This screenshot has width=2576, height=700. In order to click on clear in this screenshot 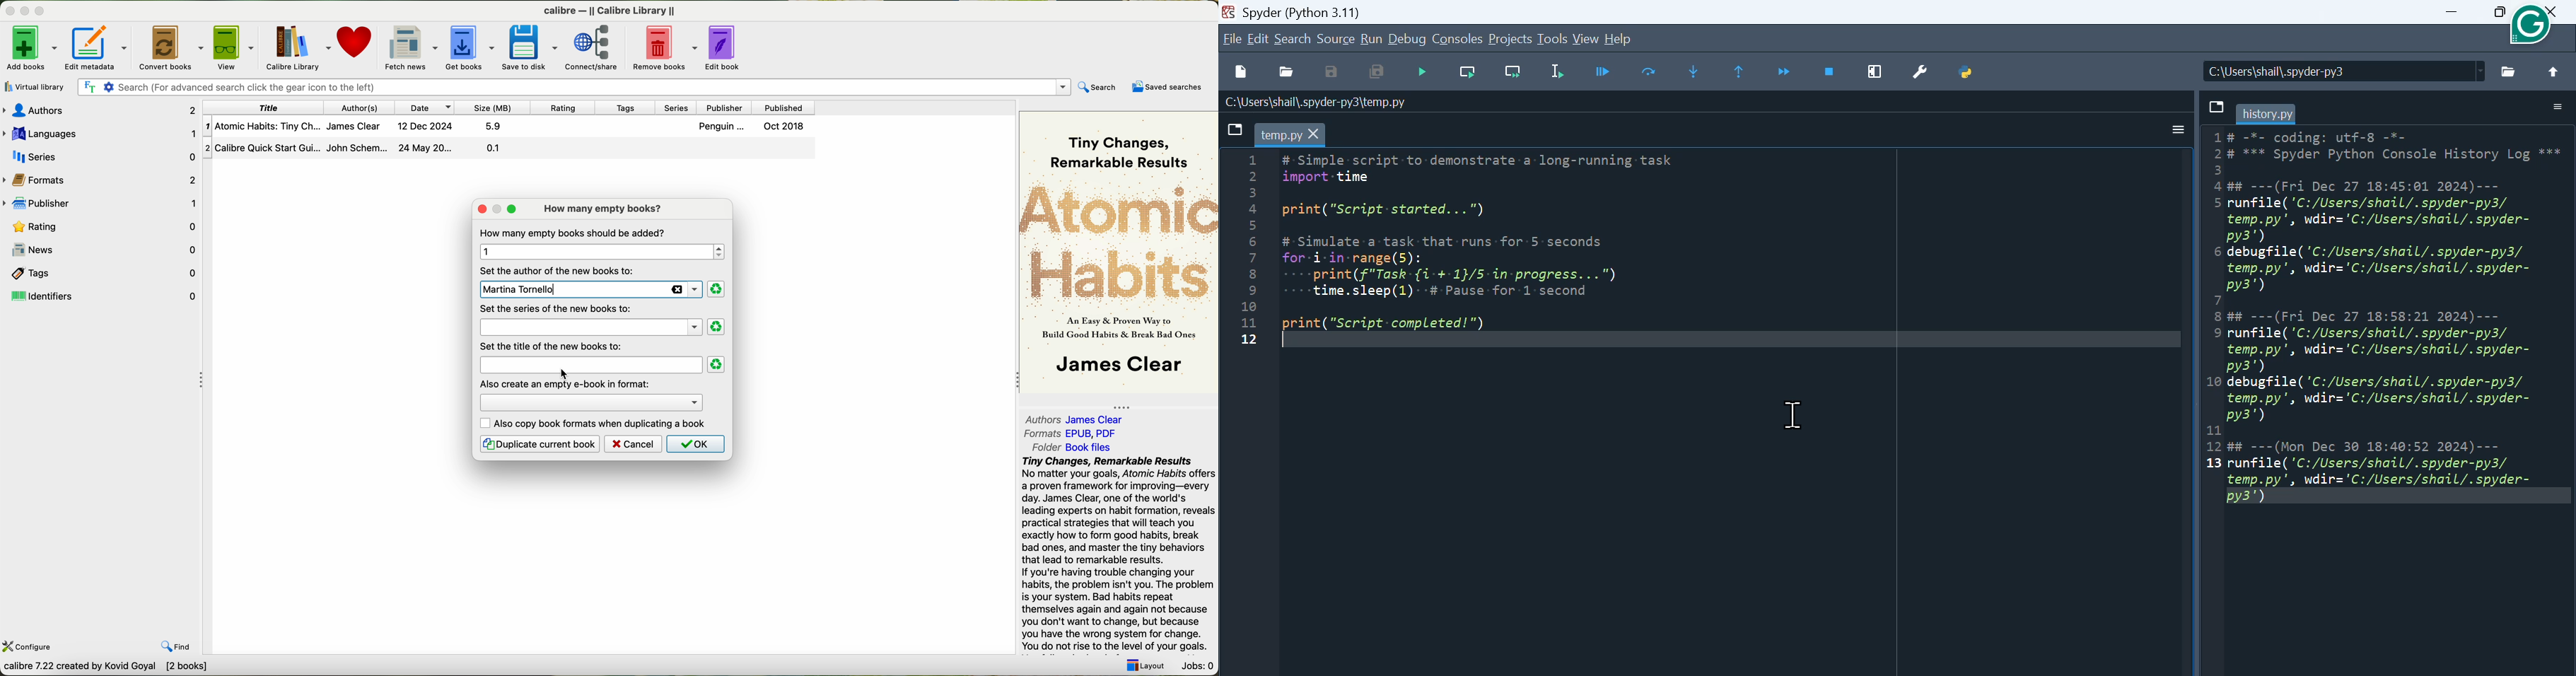, I will do `click(717, 327)`.